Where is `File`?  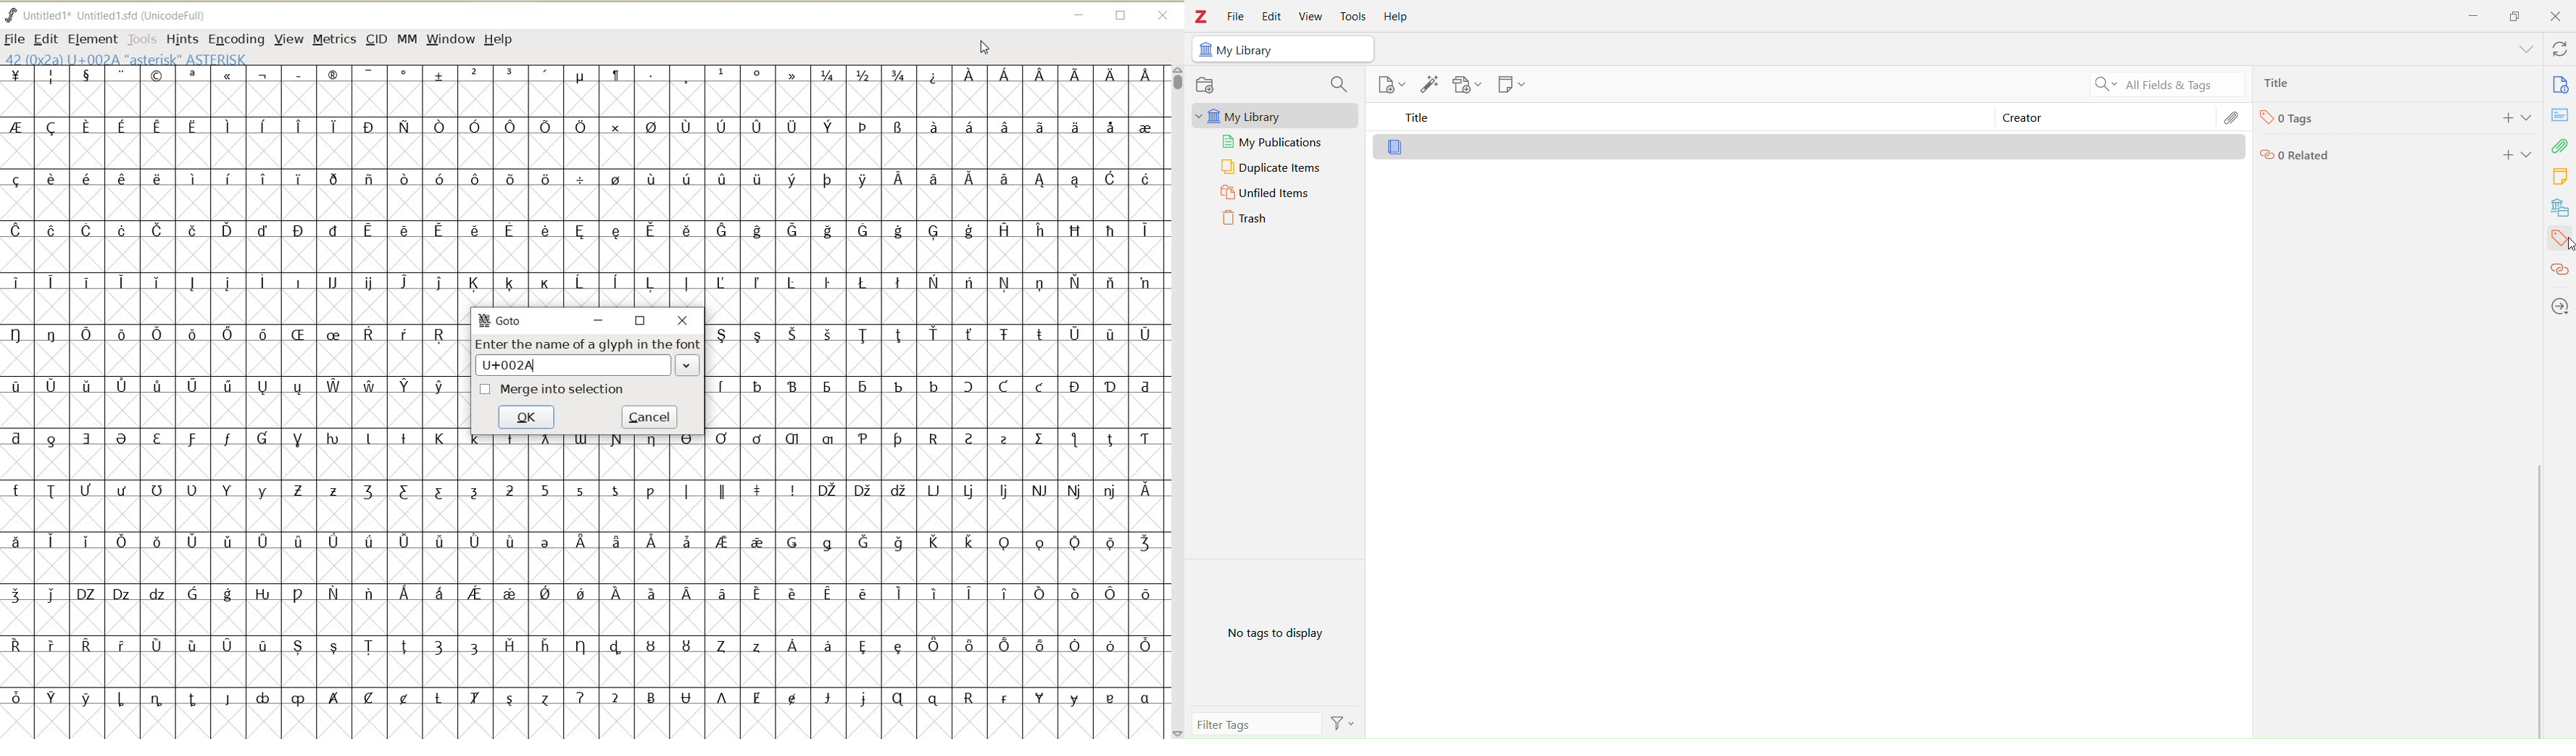 File is located at coordinates (1232, 13).